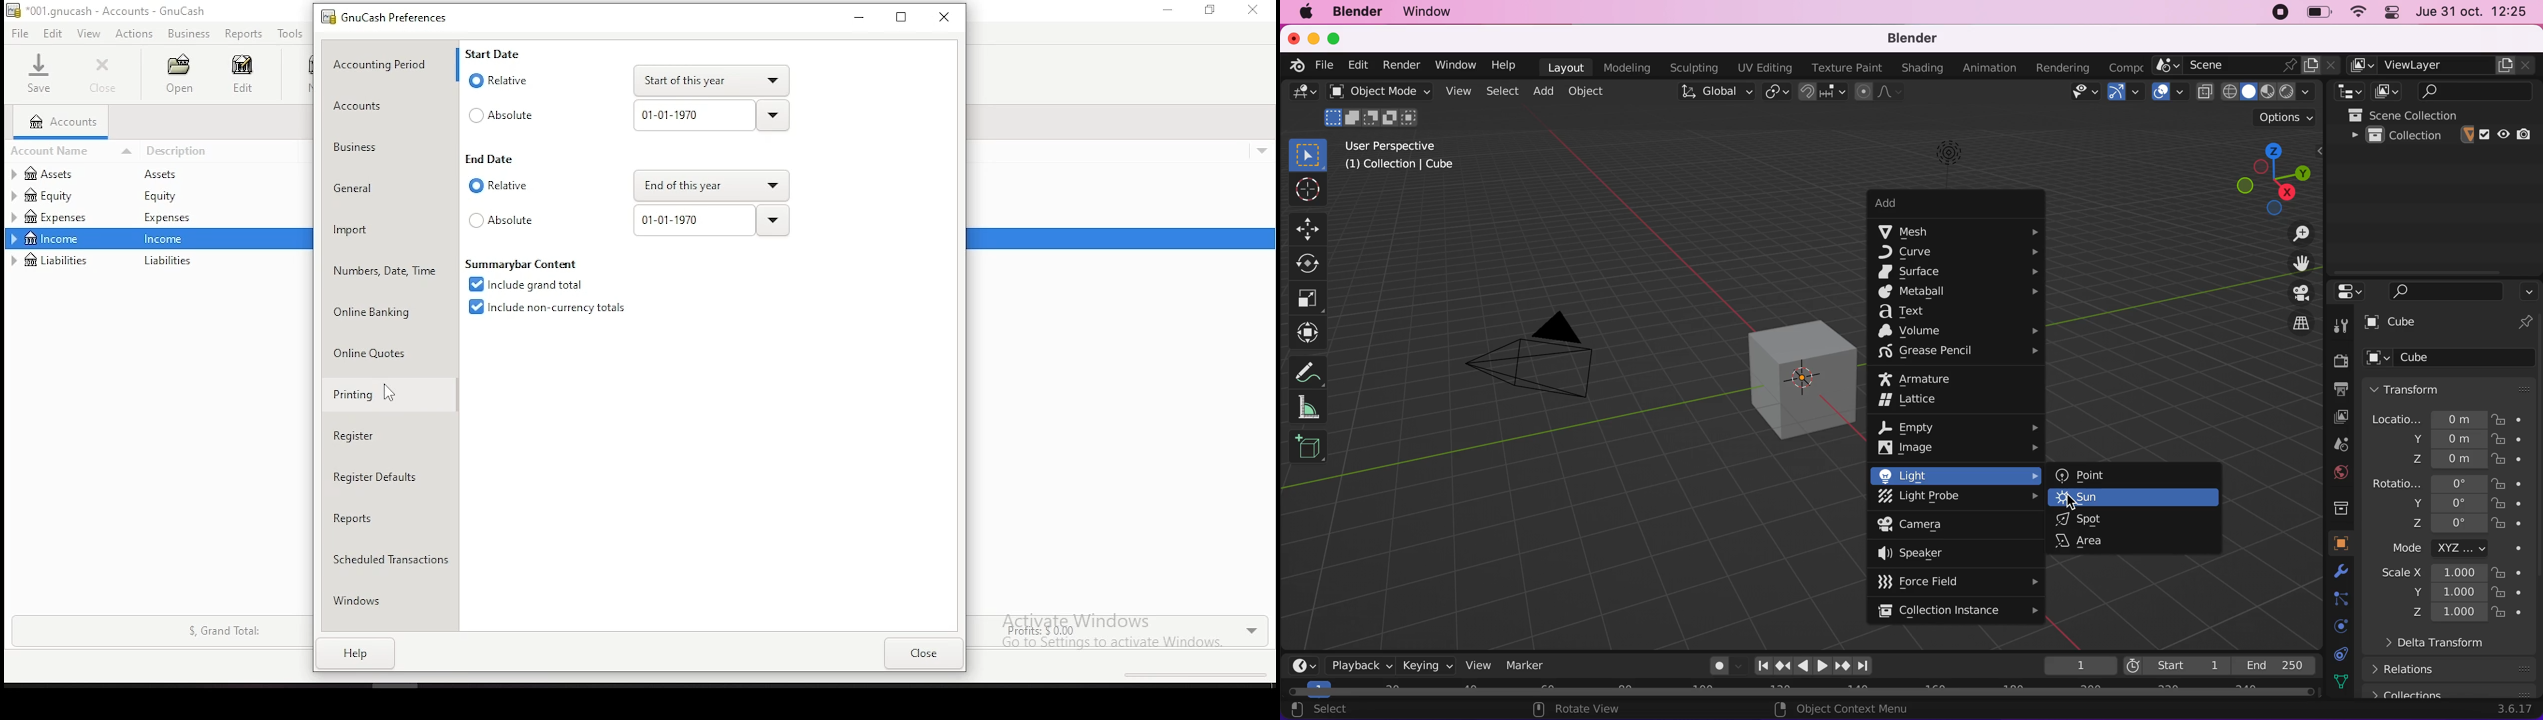  Describe the element at coordinates (1327, 65) in the screenshot. I see `file` at that location.